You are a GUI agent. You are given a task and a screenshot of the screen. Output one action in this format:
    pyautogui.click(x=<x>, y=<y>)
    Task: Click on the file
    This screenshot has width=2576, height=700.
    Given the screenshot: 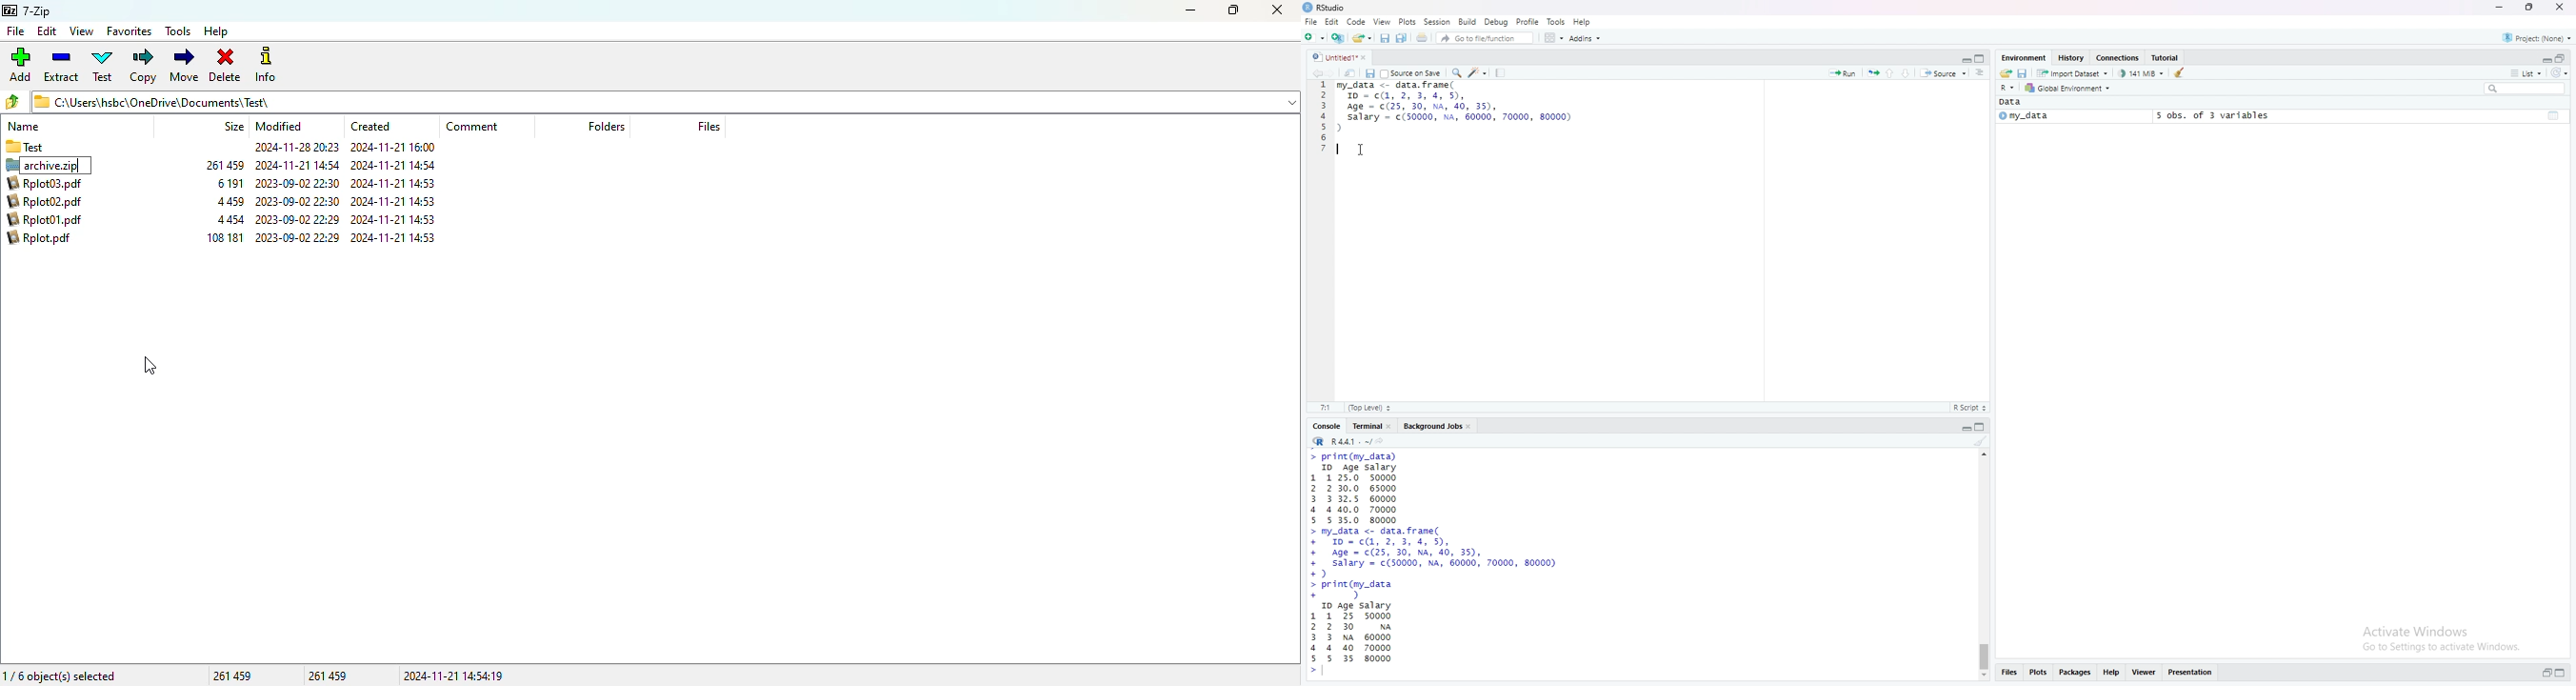 What is the action you would take?
    pyautogui.click(x=14, y=31)
    